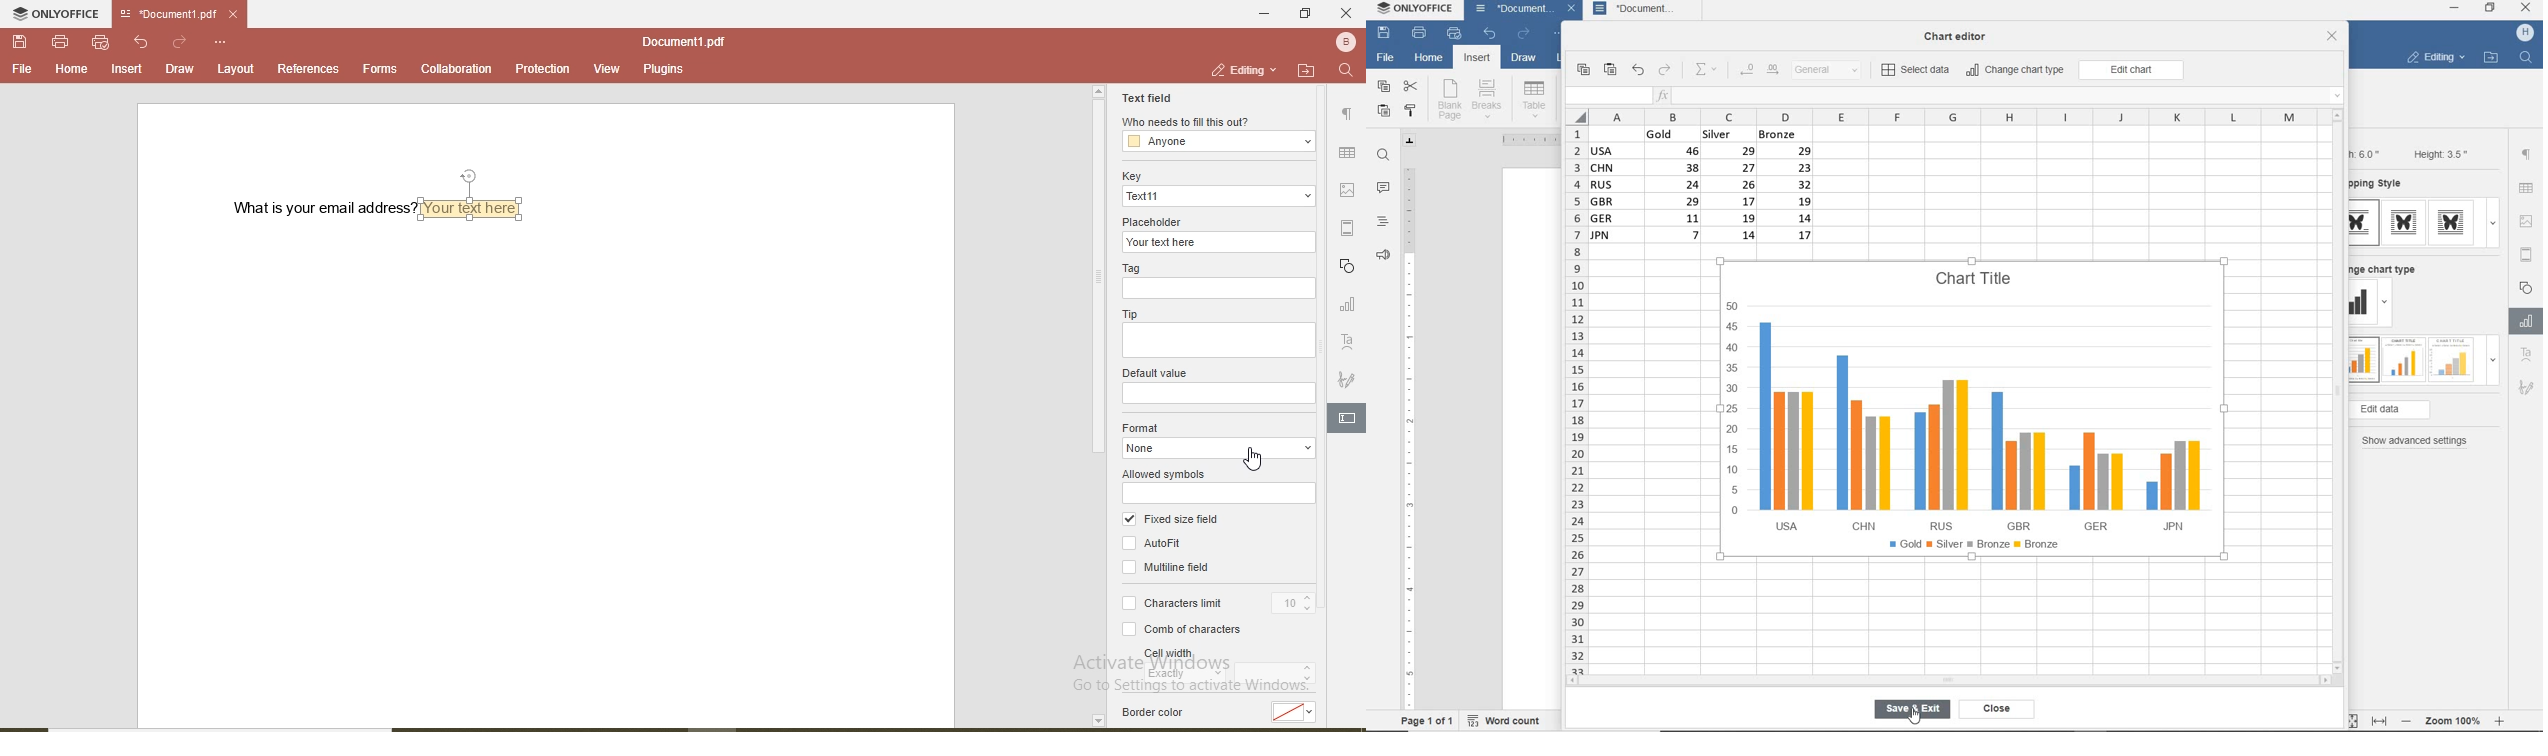 This screenshot has height=756, width=2548. What do you see at coordinates (235, 726) in the screenshot?
I see `horizontal scroll bar` at bounding box center [235, 726].